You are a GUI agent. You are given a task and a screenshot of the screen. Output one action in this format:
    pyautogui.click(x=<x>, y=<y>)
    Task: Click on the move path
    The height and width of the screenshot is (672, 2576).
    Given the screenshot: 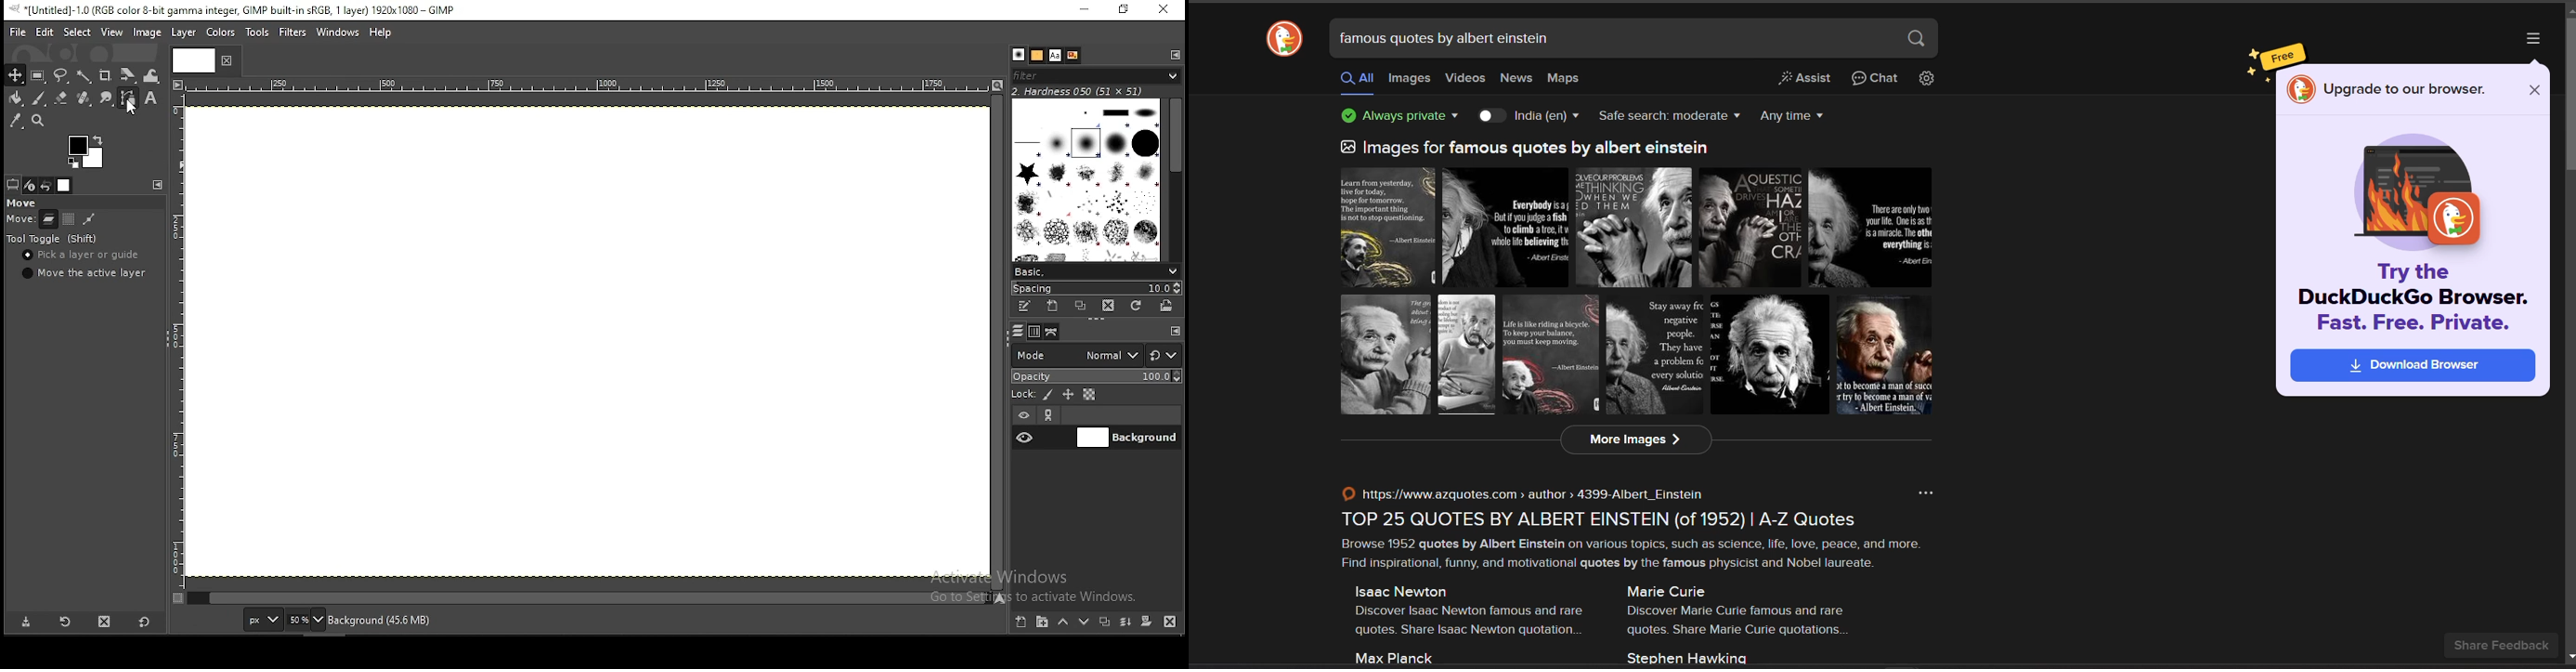 What is the action you would take?
    pyautogui.click(x=89, y=219)
    